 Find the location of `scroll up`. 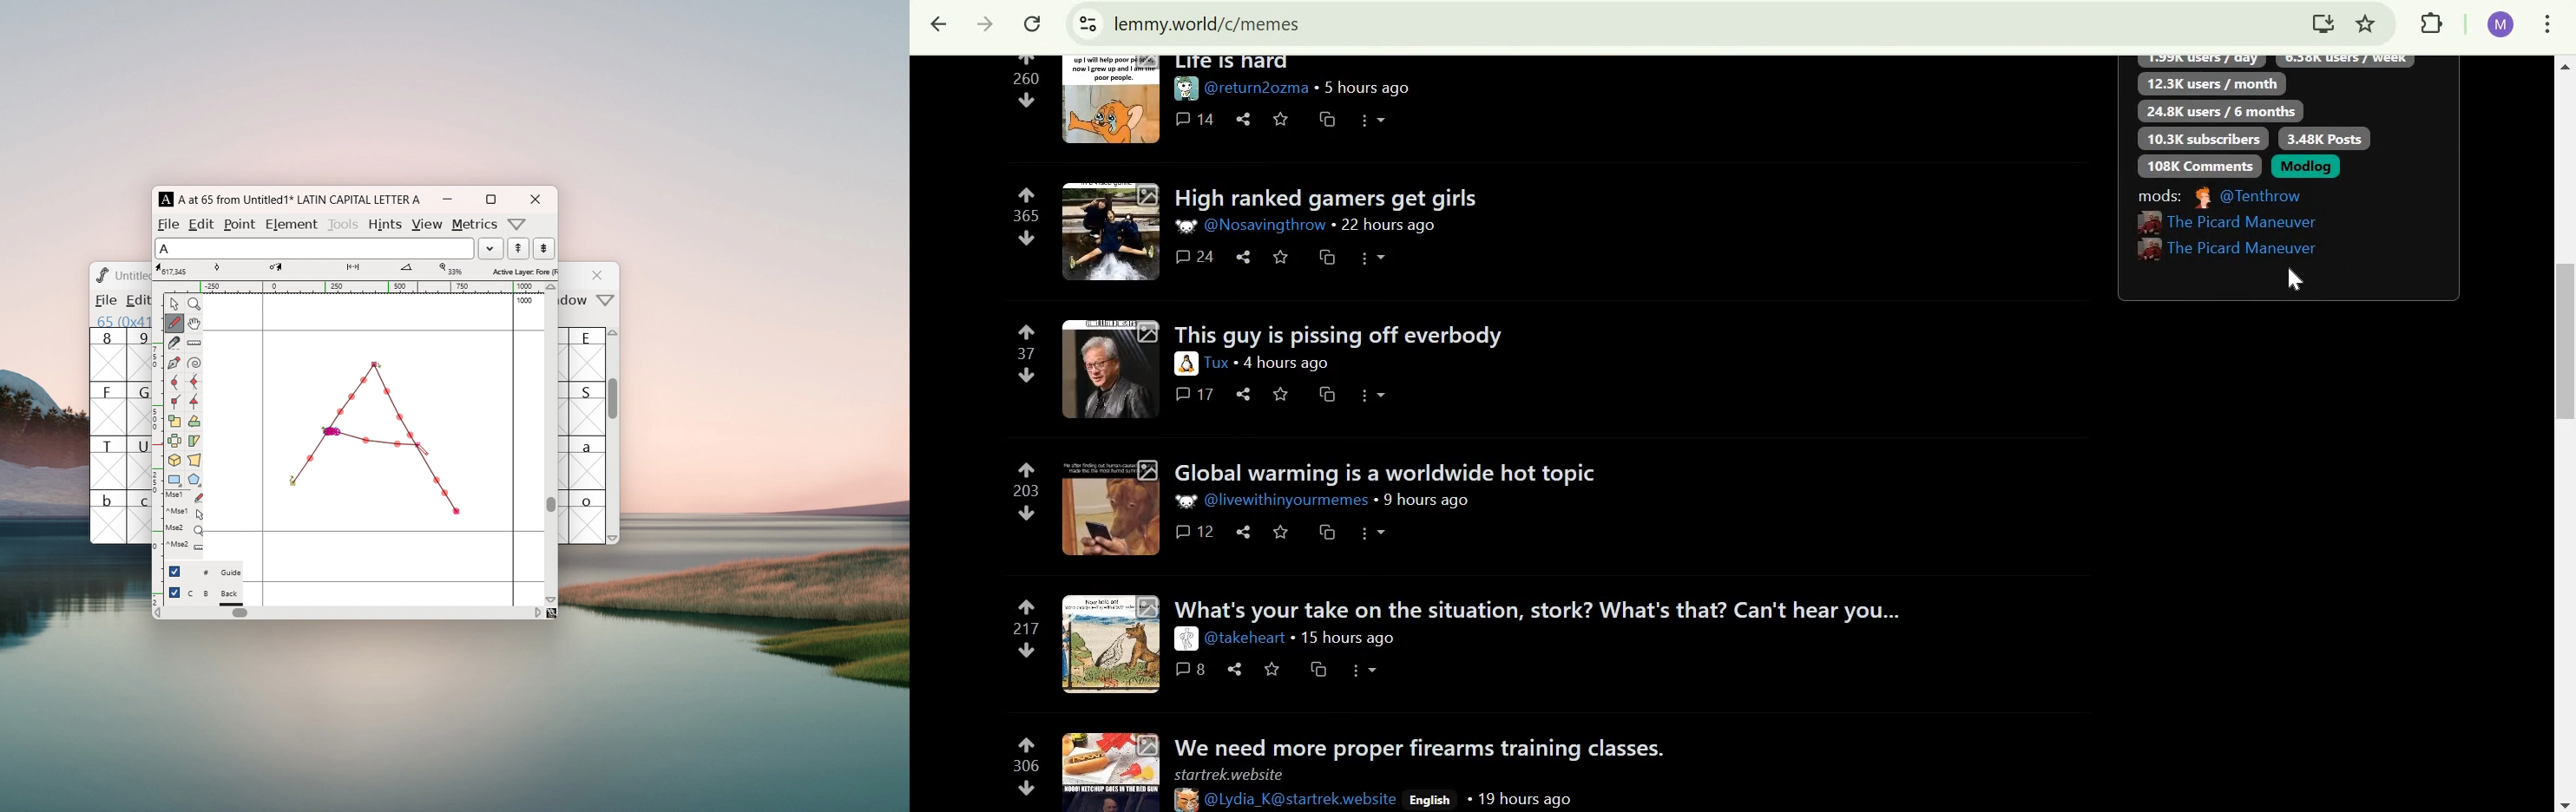

scroll up is located at coordinates (615, 336).